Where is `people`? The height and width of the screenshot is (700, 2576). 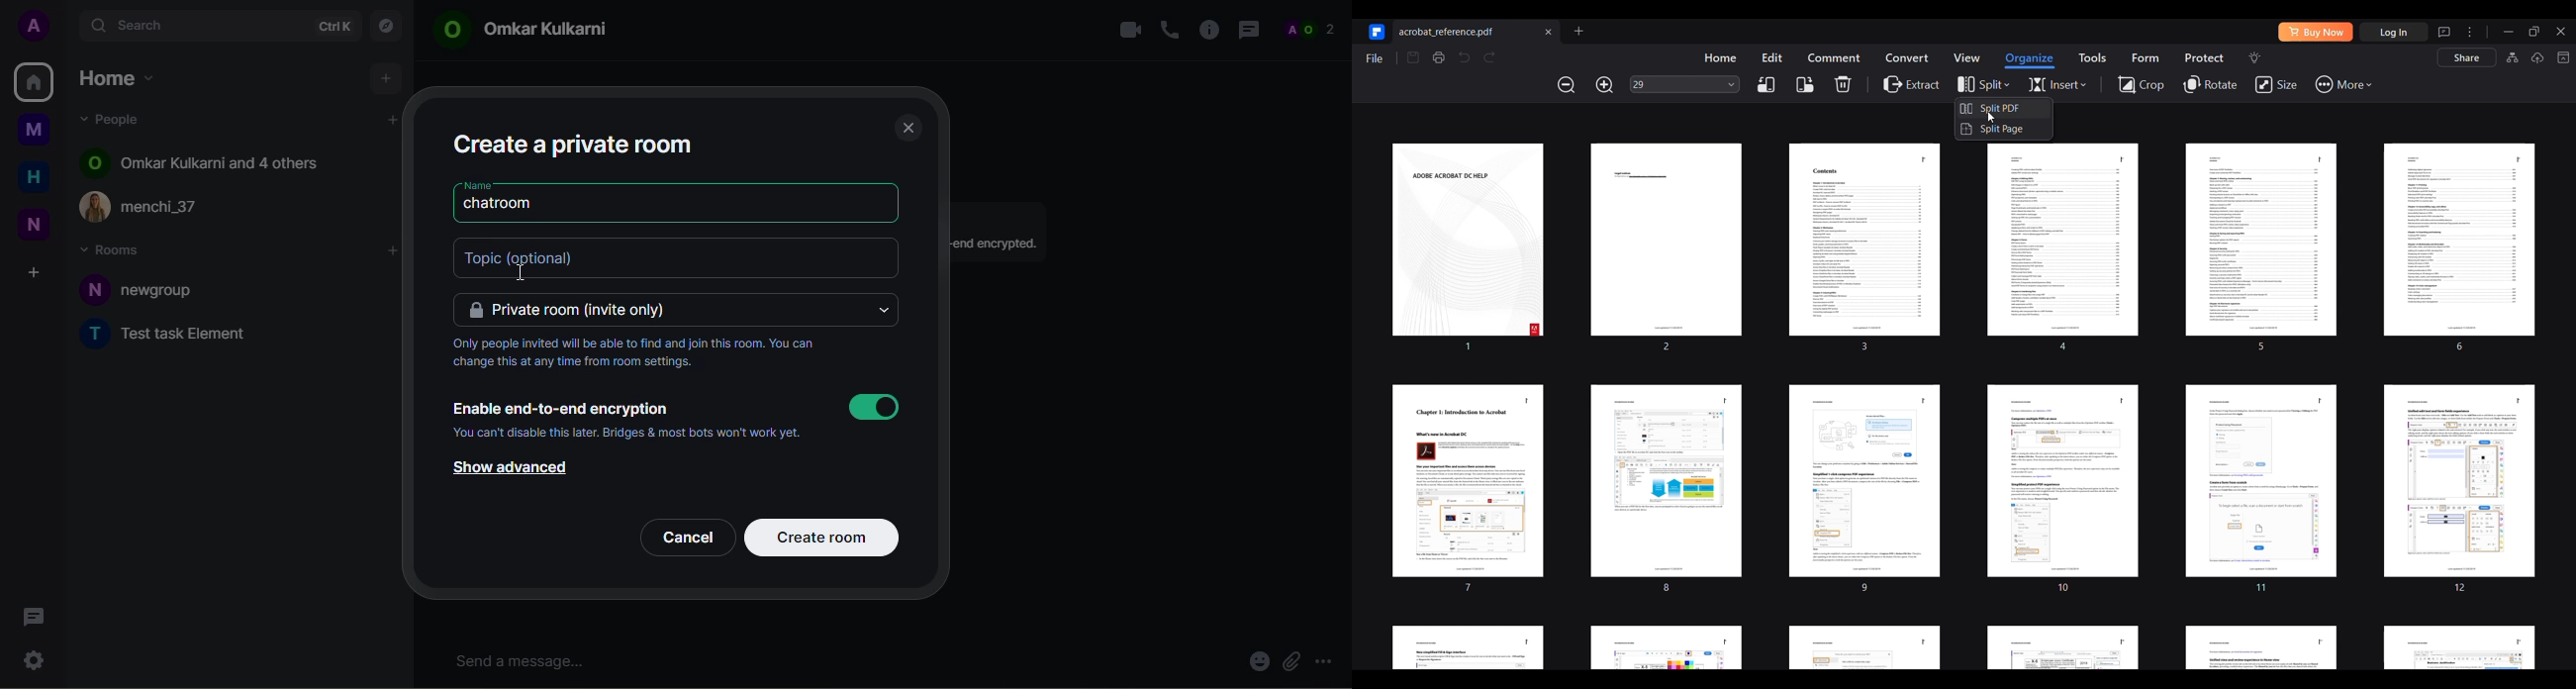 people is located at coordinates (1314, 30).